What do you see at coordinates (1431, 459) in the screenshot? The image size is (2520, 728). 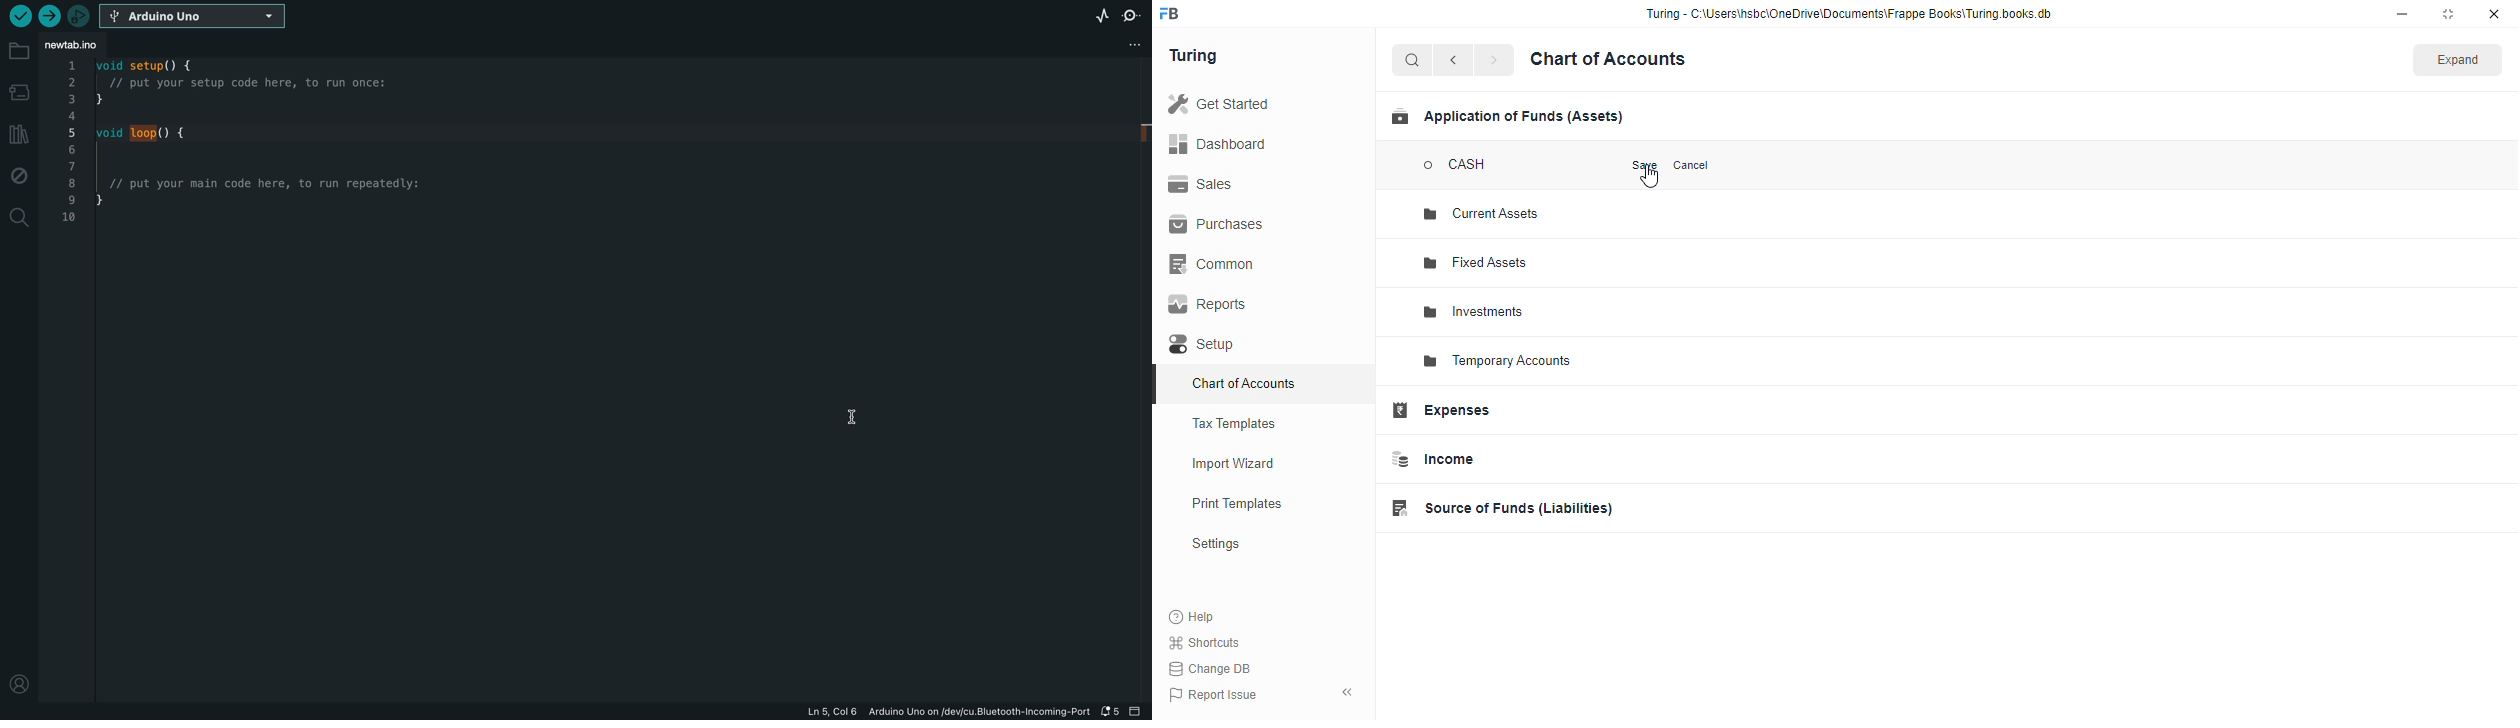 I see `income` at bounding box center [1431, 459].